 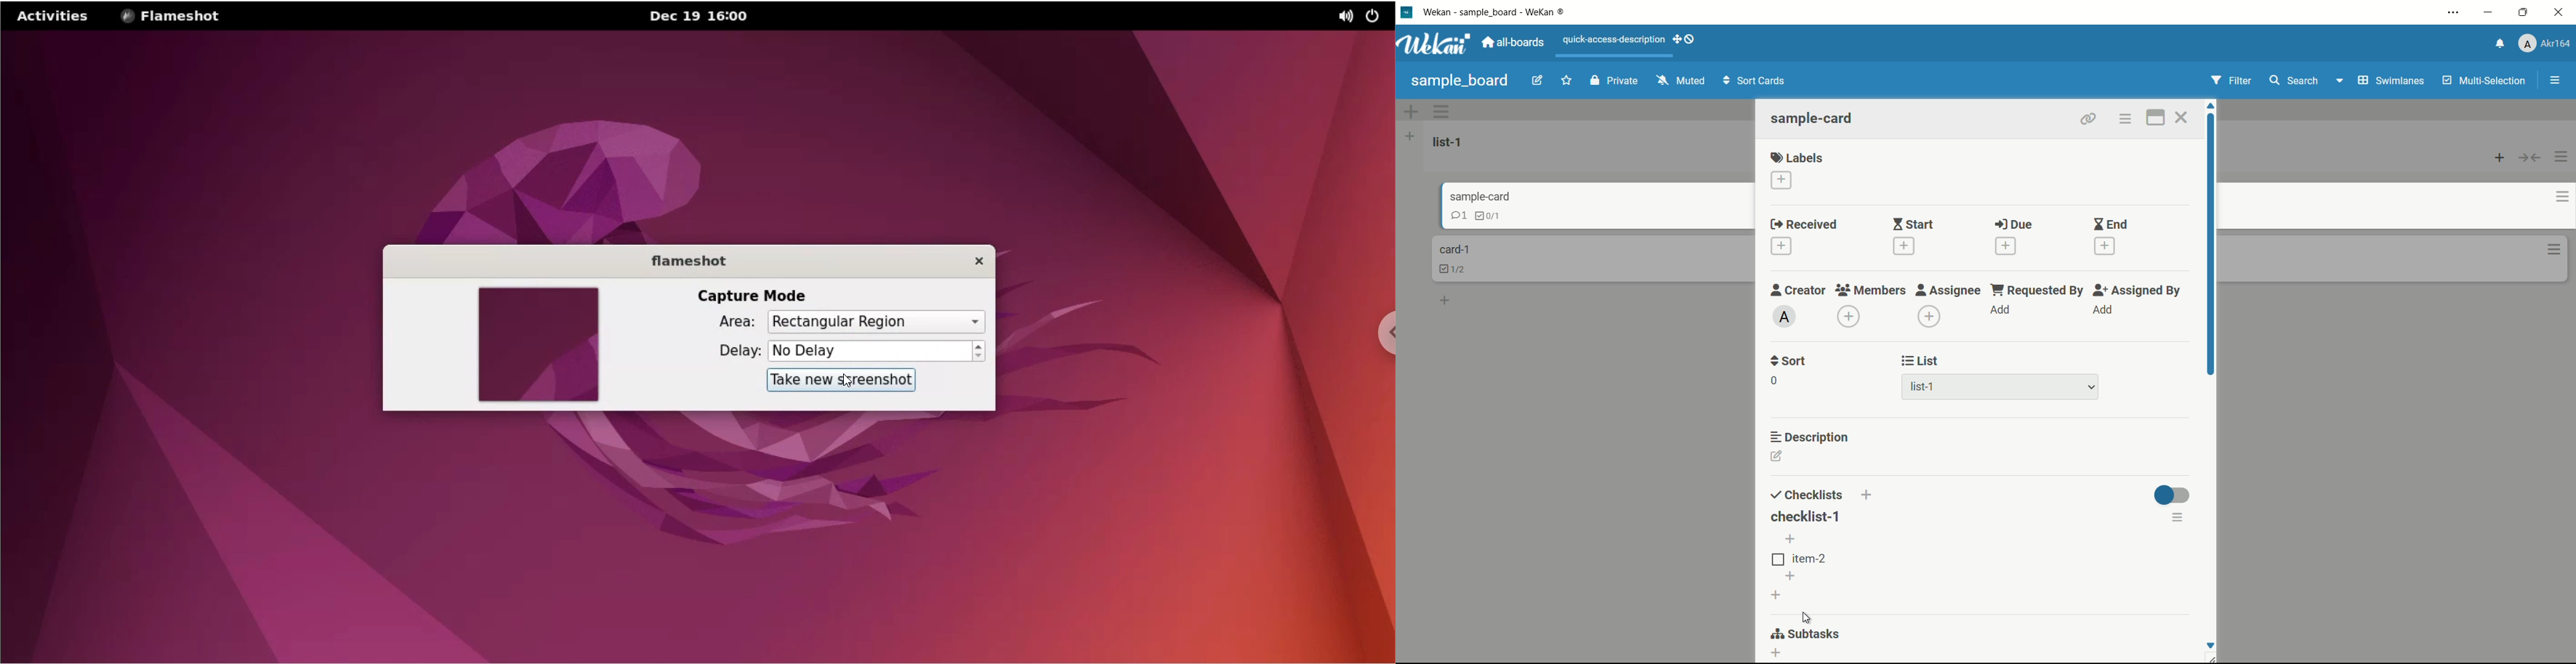 What do you see at coordinates (1811, 635) in the screenshot?
I see `subtasks` at bounding box center [1811, 635].